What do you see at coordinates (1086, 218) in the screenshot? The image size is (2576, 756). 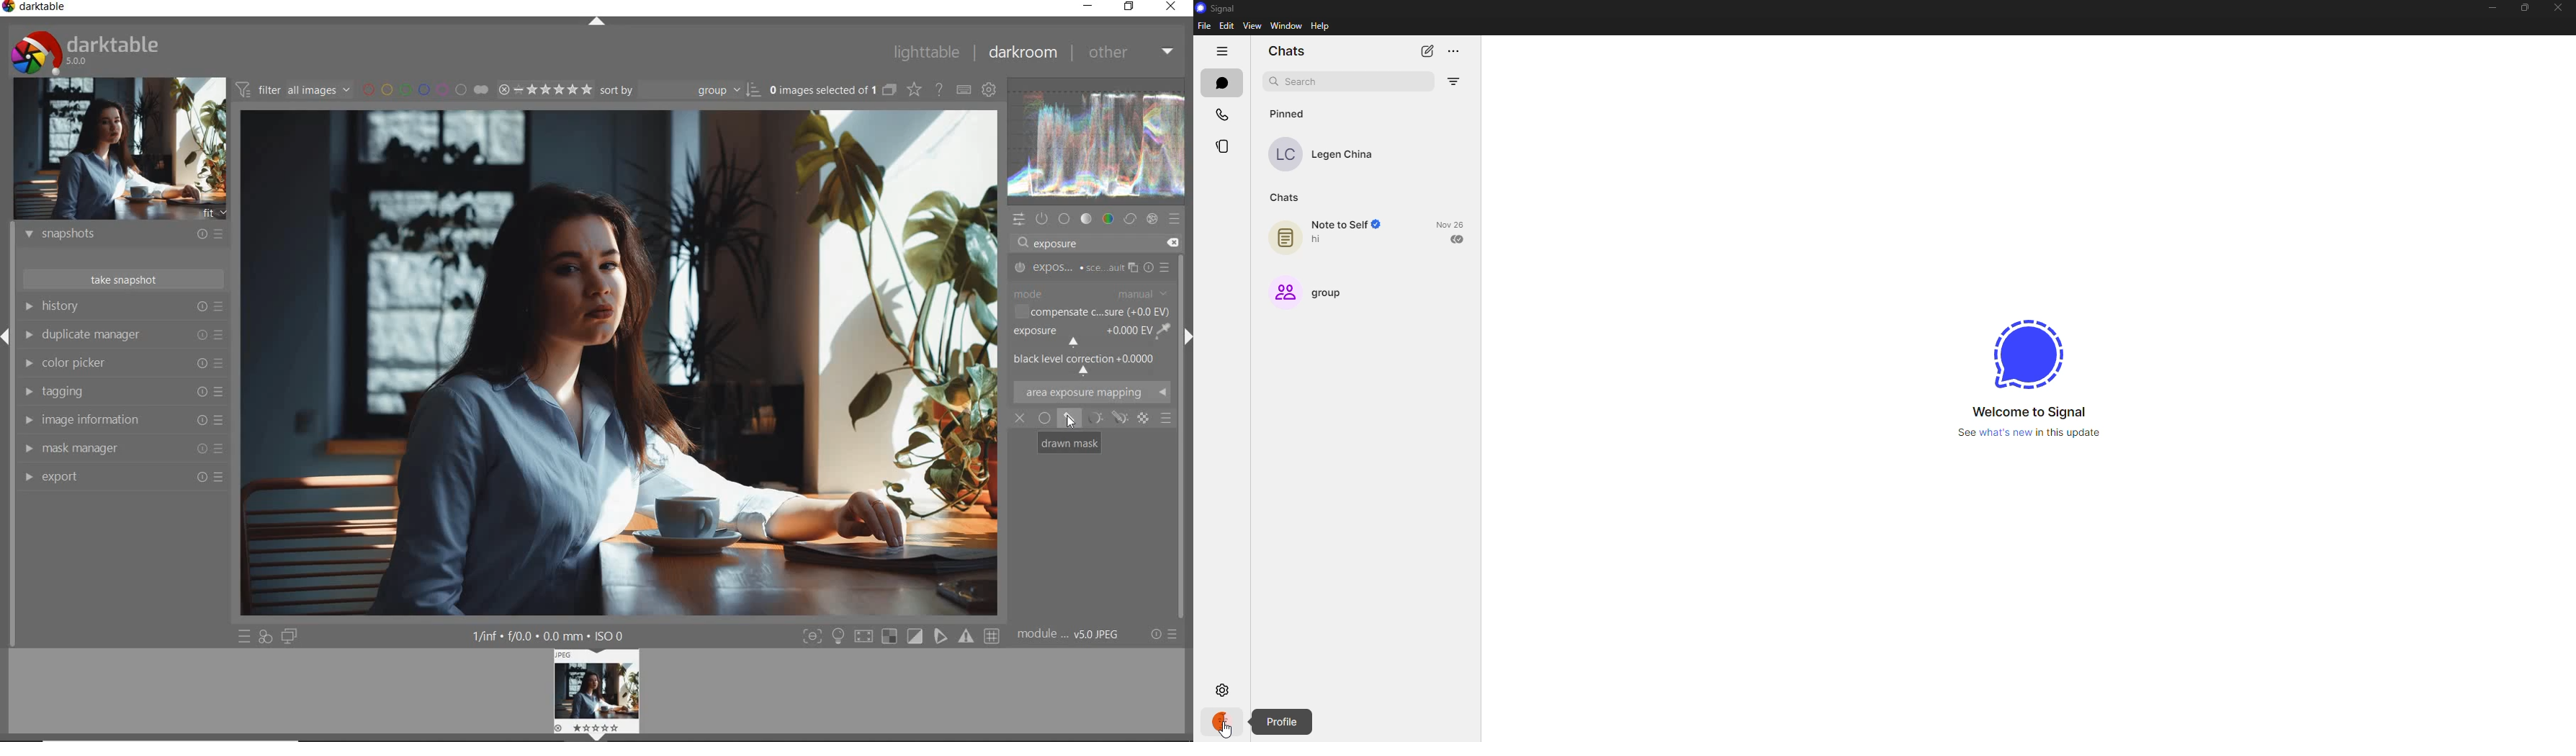 I see `tone` at bounding box center [1086, 218].